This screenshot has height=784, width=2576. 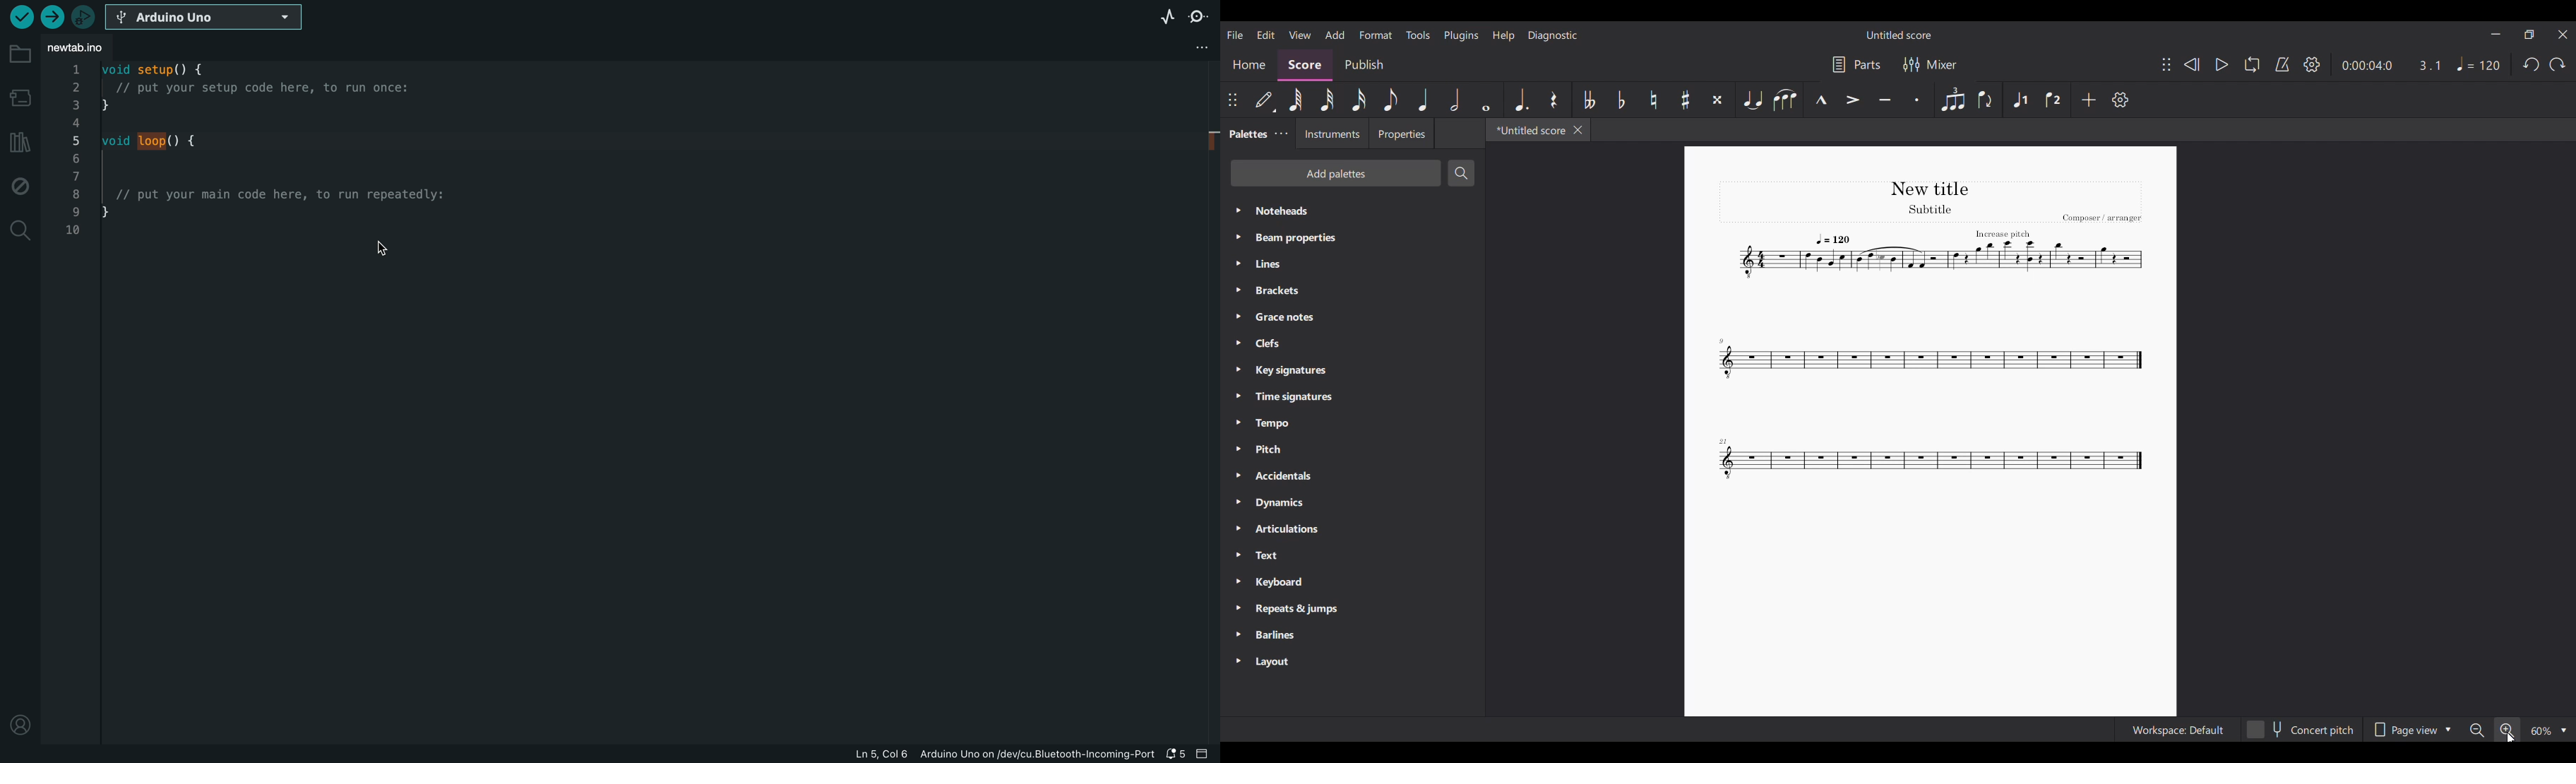 What do you see at coordinates (1198, 20) in the screenshot?
I see `serial monitor` at bounding box center [1198, 20].